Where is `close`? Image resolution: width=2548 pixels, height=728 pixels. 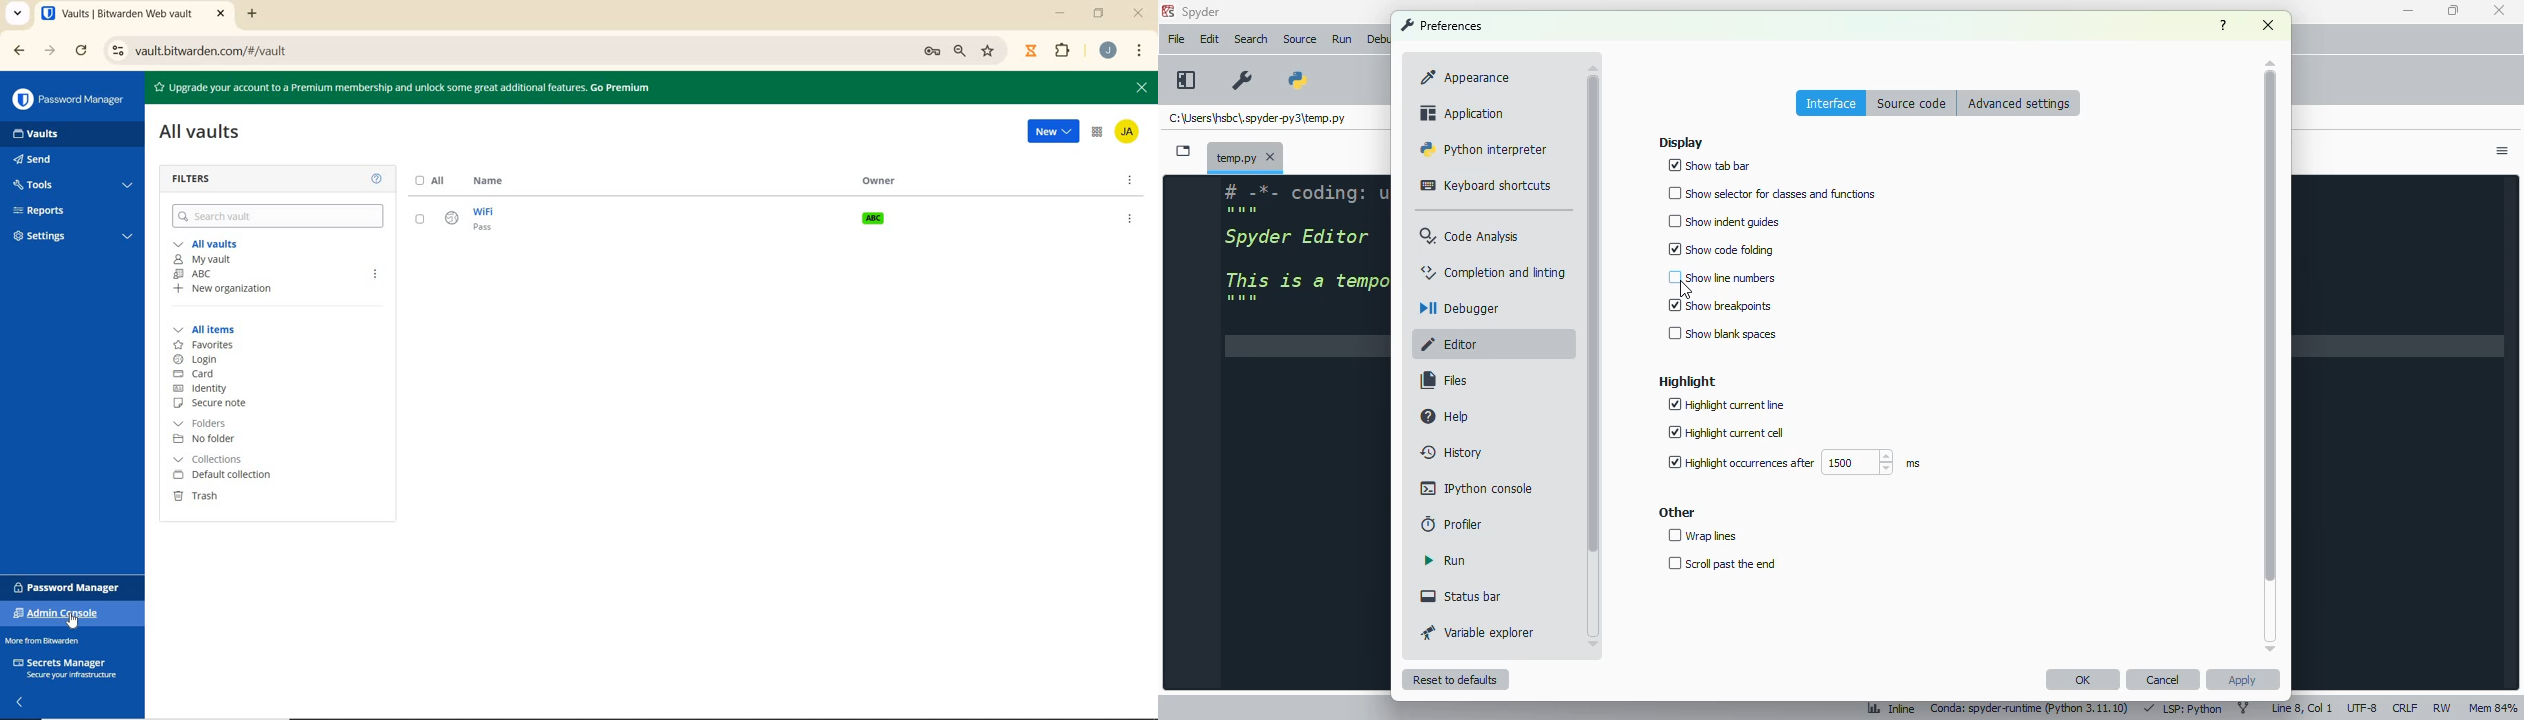
close is located at coordinates (2498, 11).